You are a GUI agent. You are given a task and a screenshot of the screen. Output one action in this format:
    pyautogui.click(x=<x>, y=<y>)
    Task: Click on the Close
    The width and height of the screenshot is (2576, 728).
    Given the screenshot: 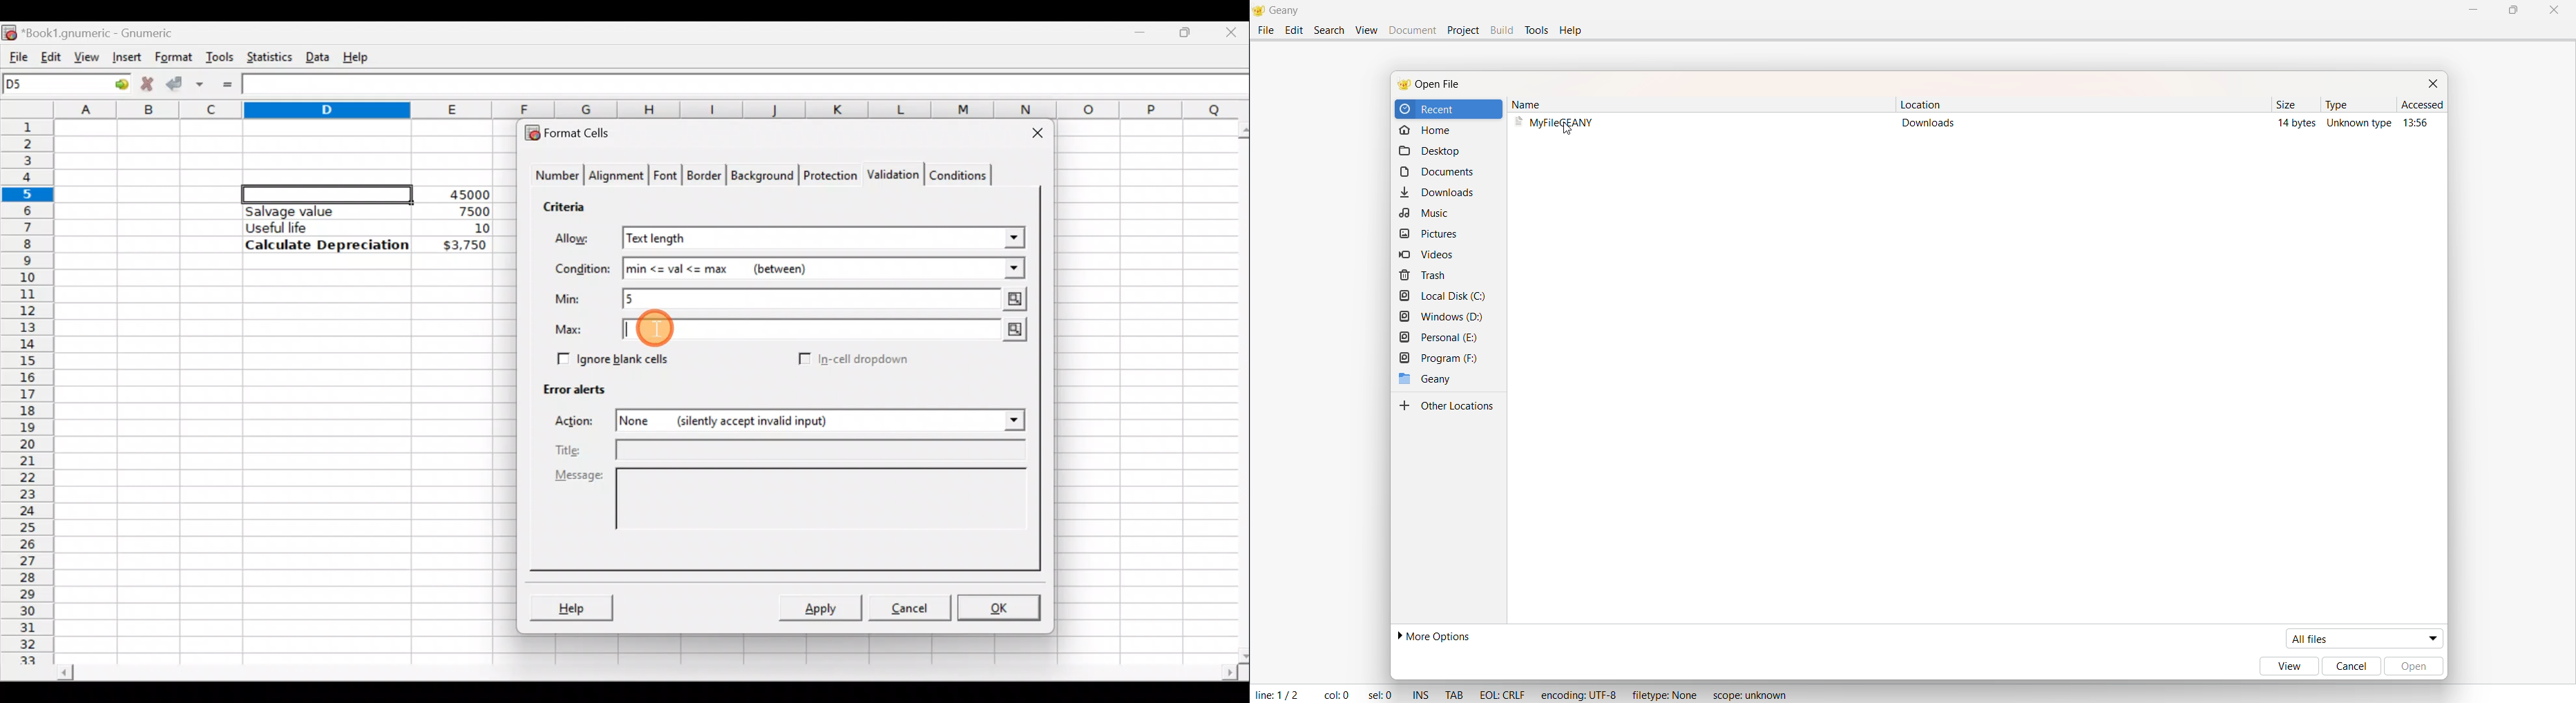 What is the action you would take?
    pyautogui.click(x=1032, y=135)
    